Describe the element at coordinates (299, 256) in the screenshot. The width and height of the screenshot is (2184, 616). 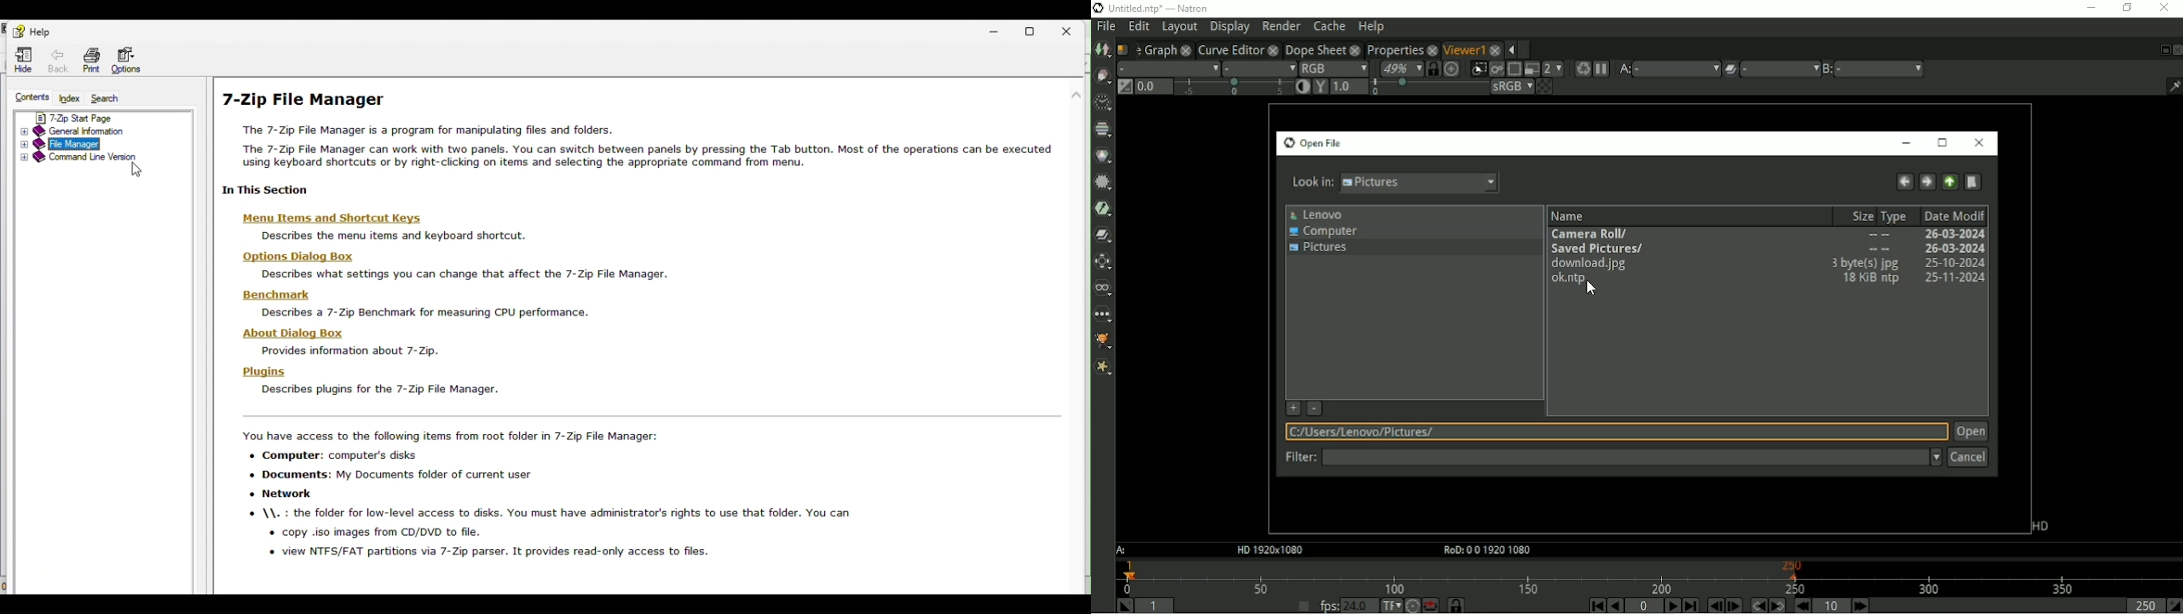
I see `| Options Dialog Box` at that location.